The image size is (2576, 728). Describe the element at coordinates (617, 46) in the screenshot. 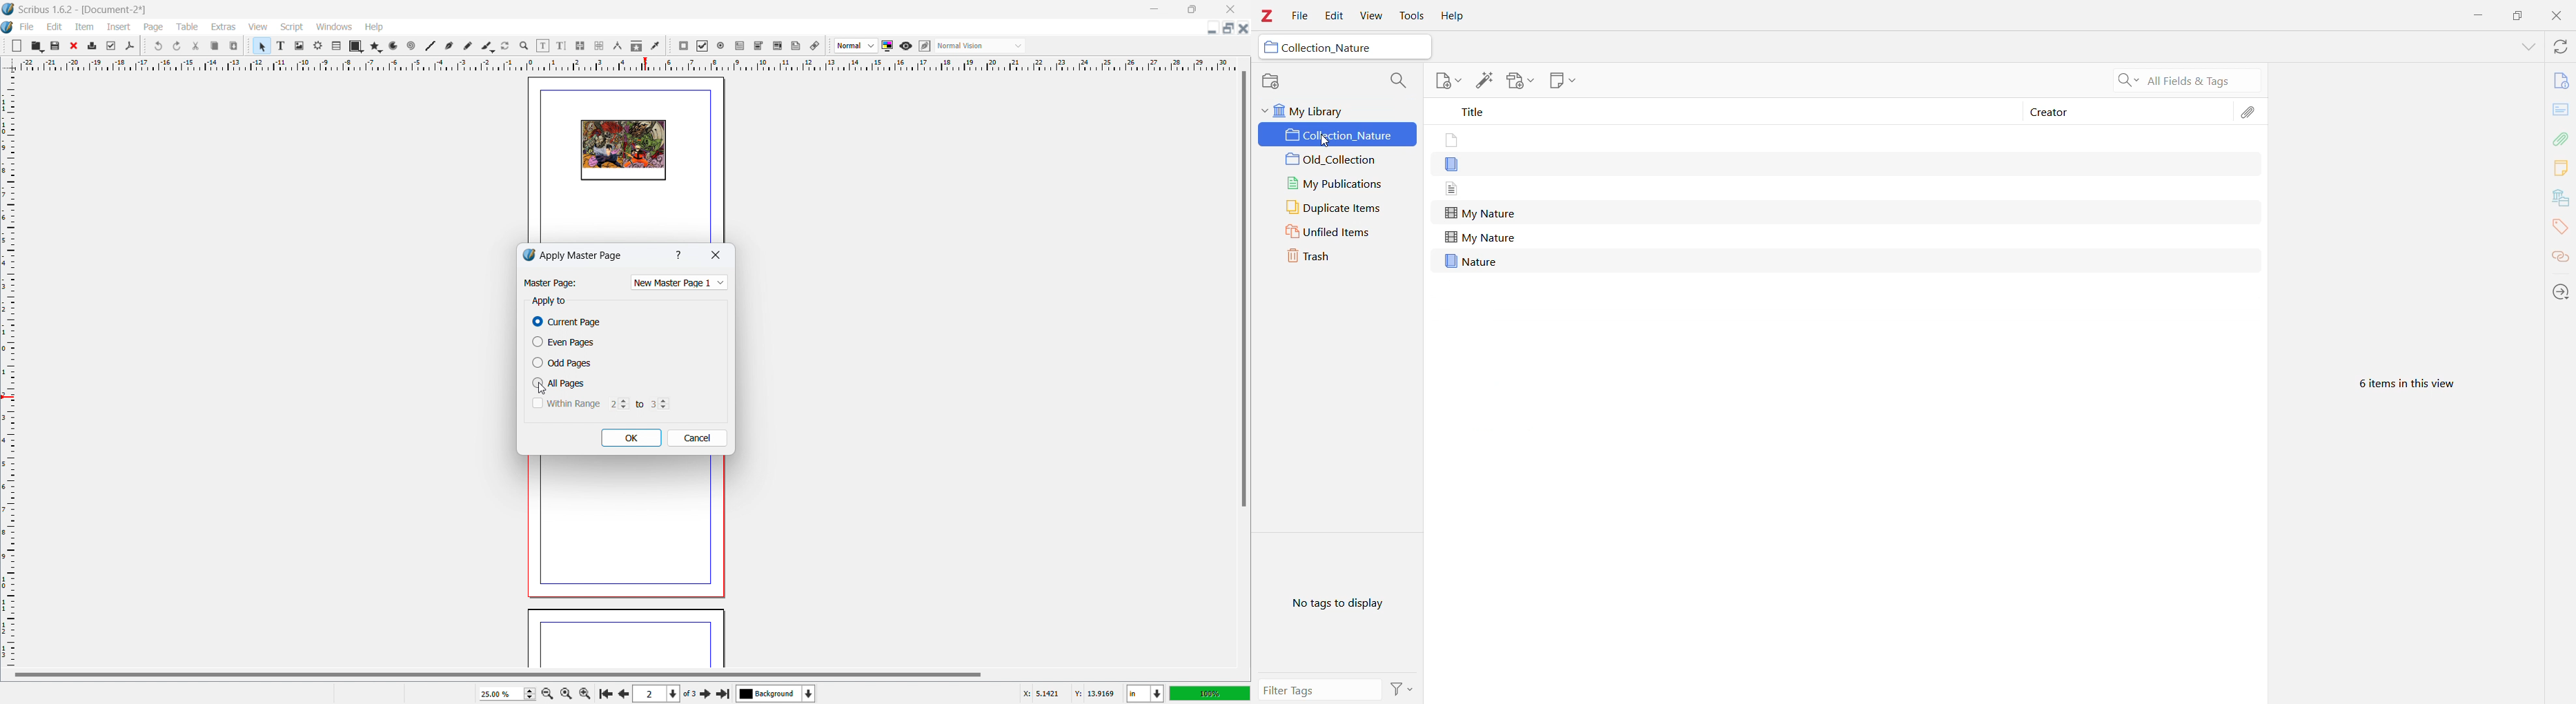

I see `measurement` at that location.